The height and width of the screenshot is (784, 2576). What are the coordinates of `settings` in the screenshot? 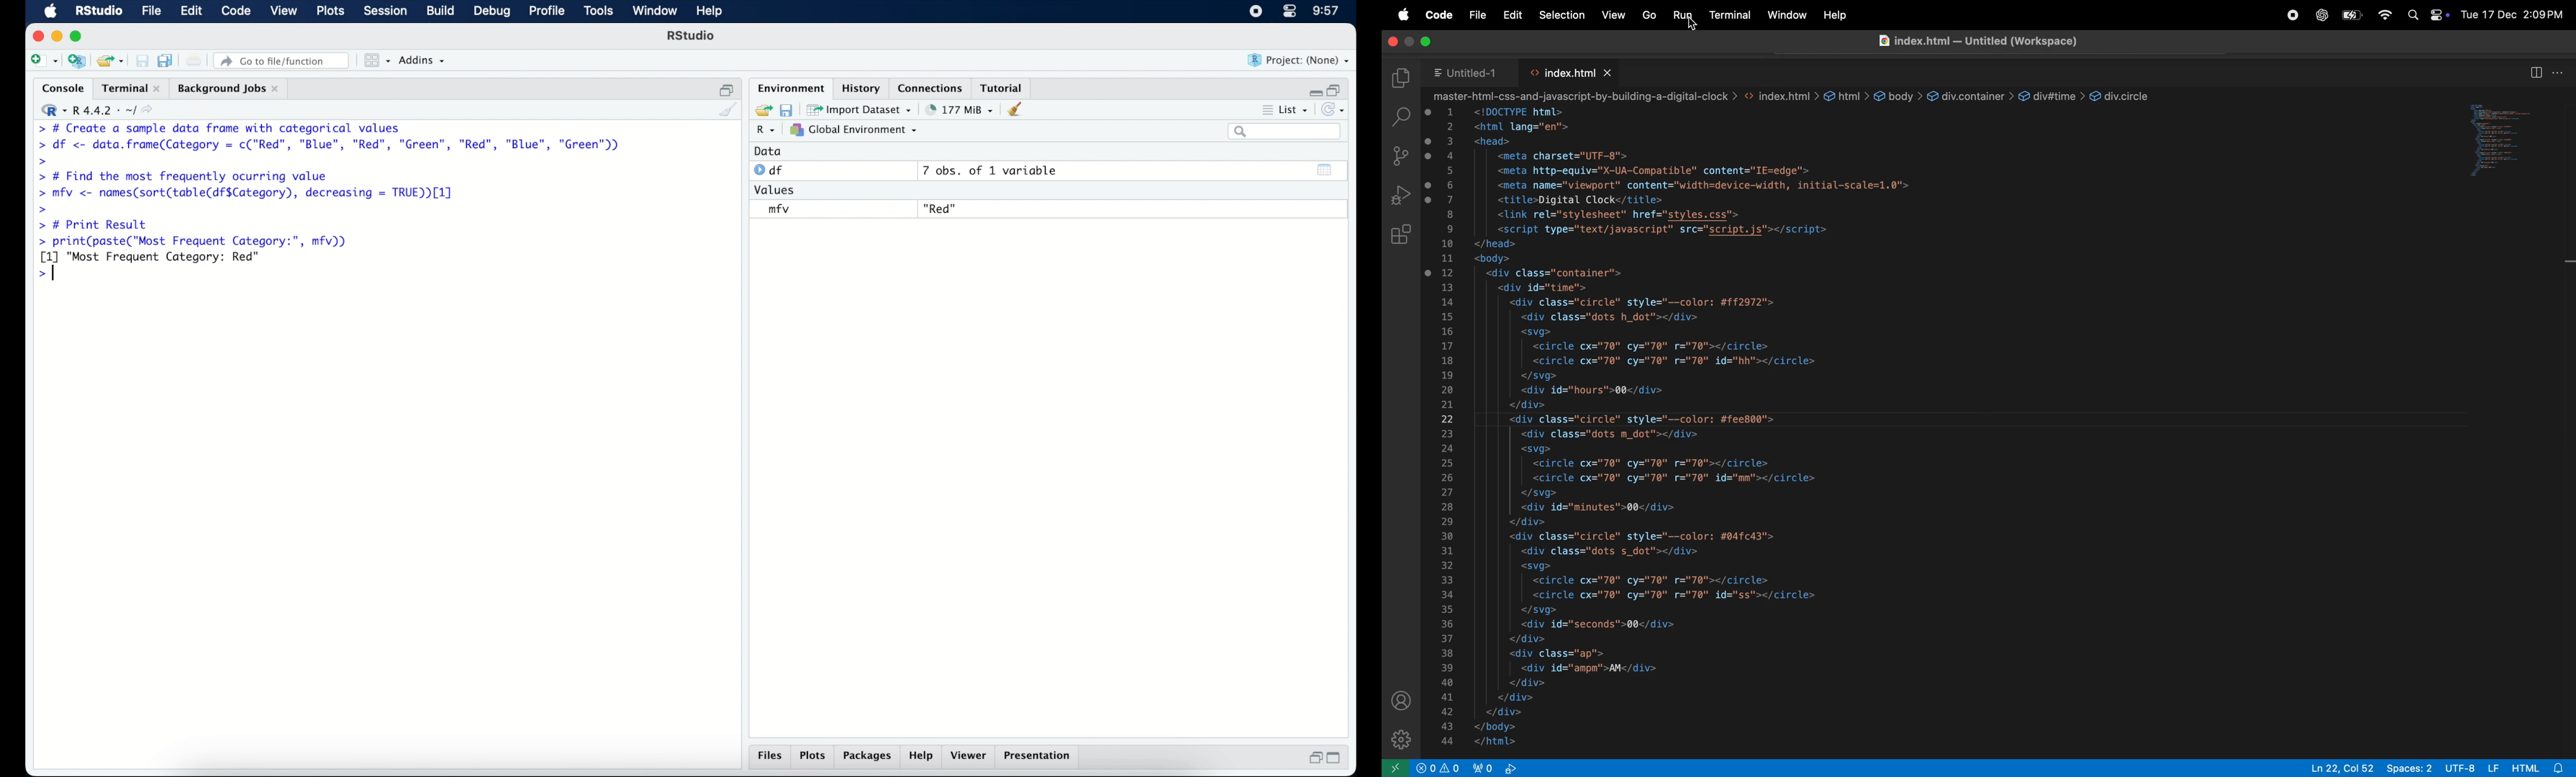 It's located at (1399, 735).